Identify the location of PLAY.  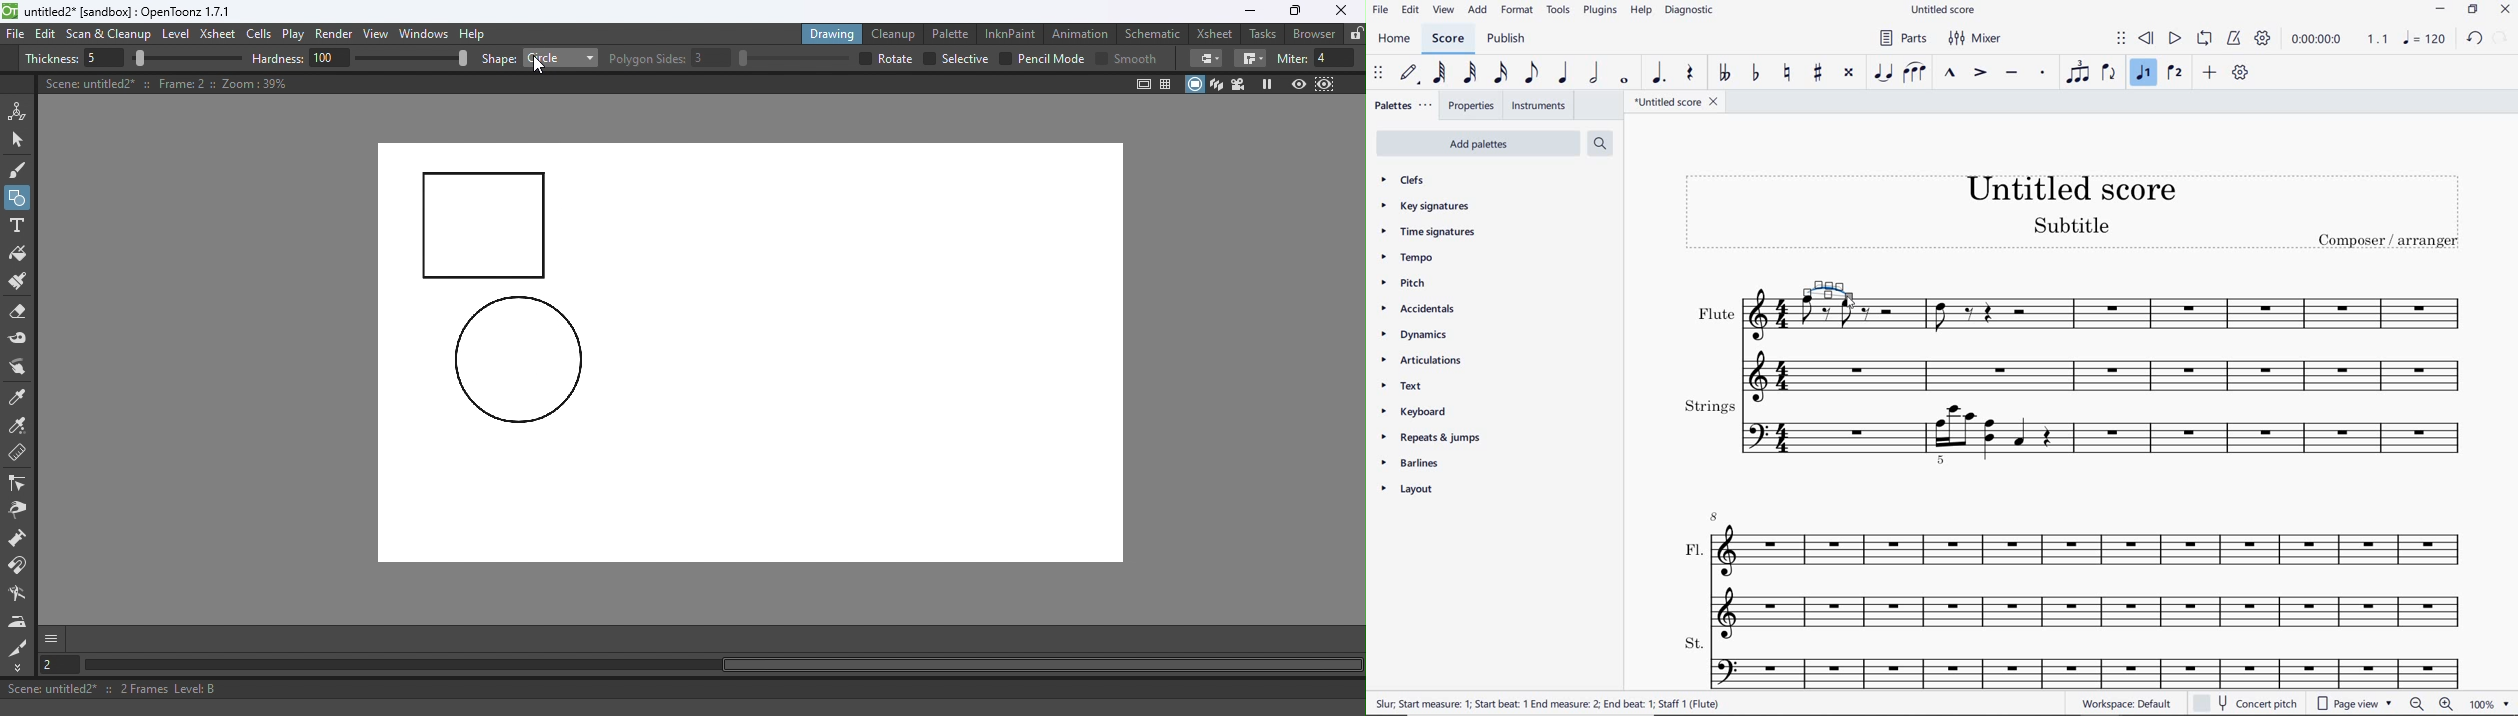
(2175, 37).